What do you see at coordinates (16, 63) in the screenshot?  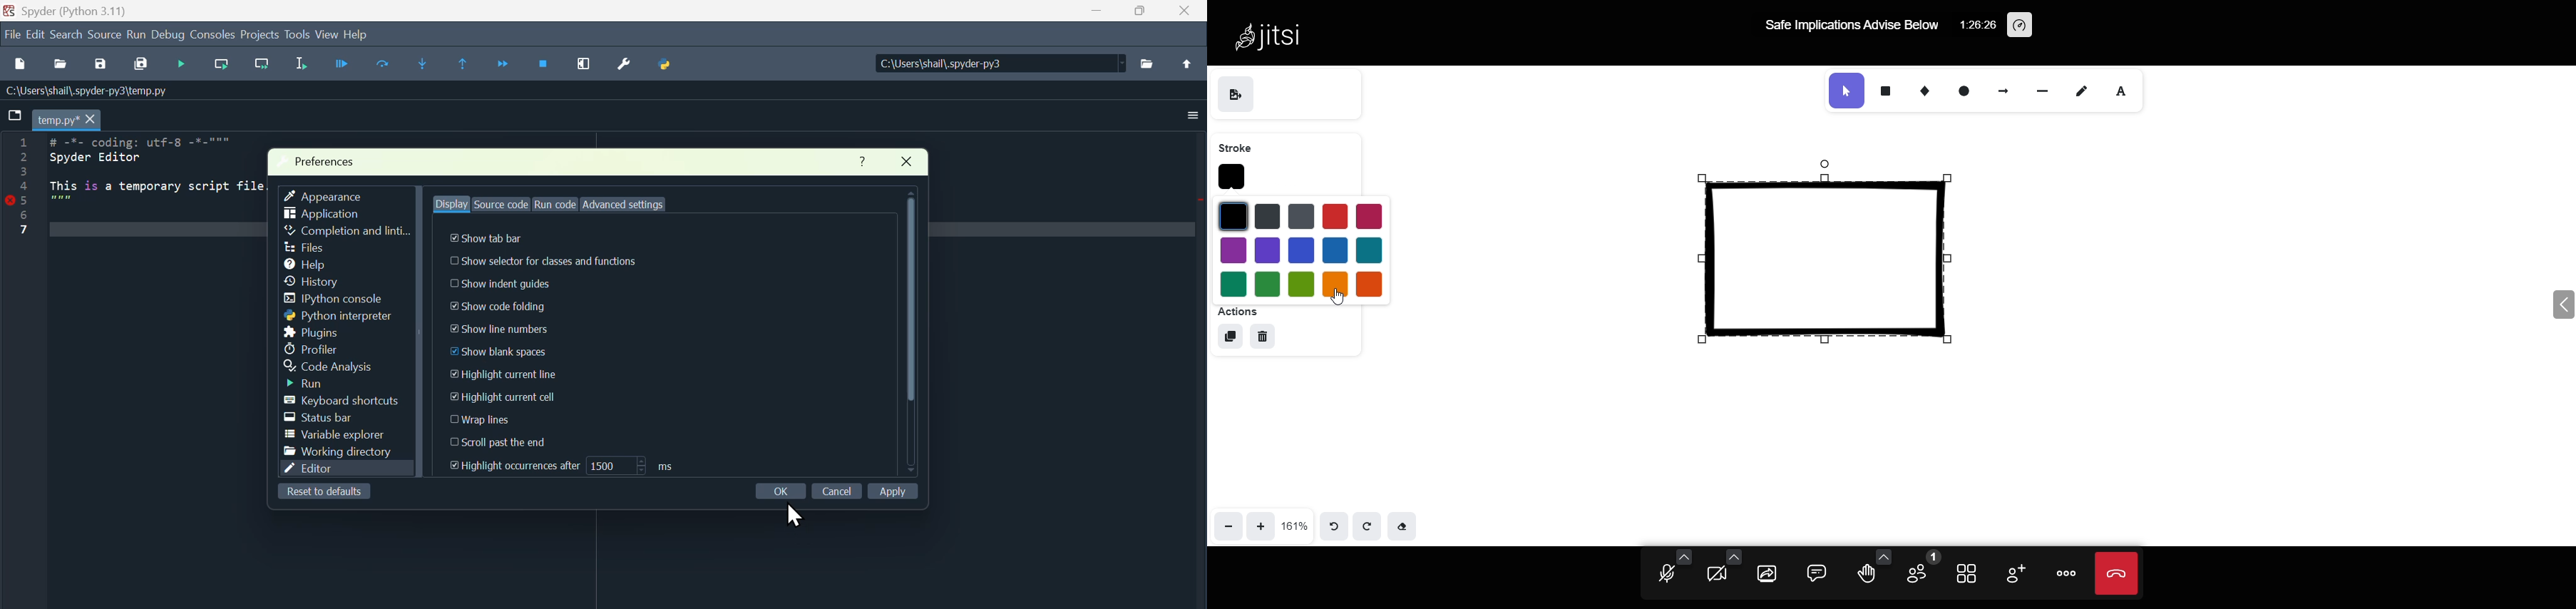 I see `New file` at bounding box center [16, 63].